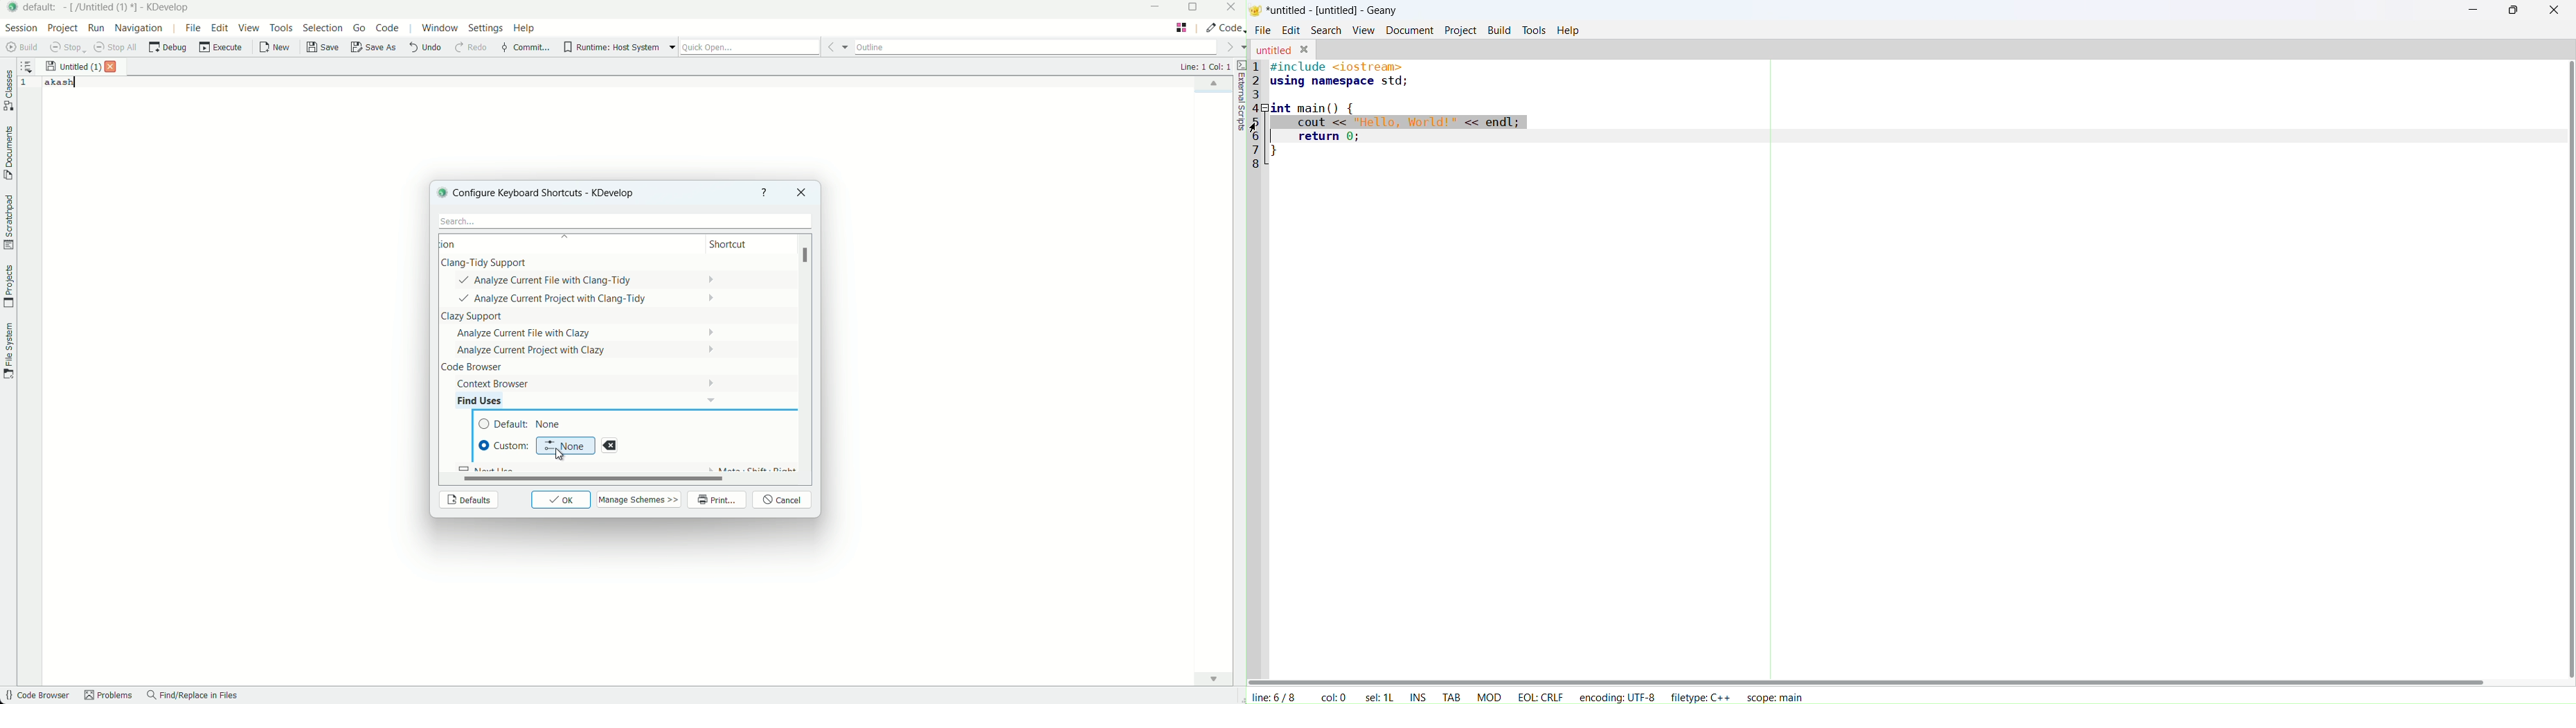 The image size is (2576, 728). What do you see at coordinates (2572, 372) in the screenshot?
I see `vertical scroll bar` at bounding box center [2572, 372].